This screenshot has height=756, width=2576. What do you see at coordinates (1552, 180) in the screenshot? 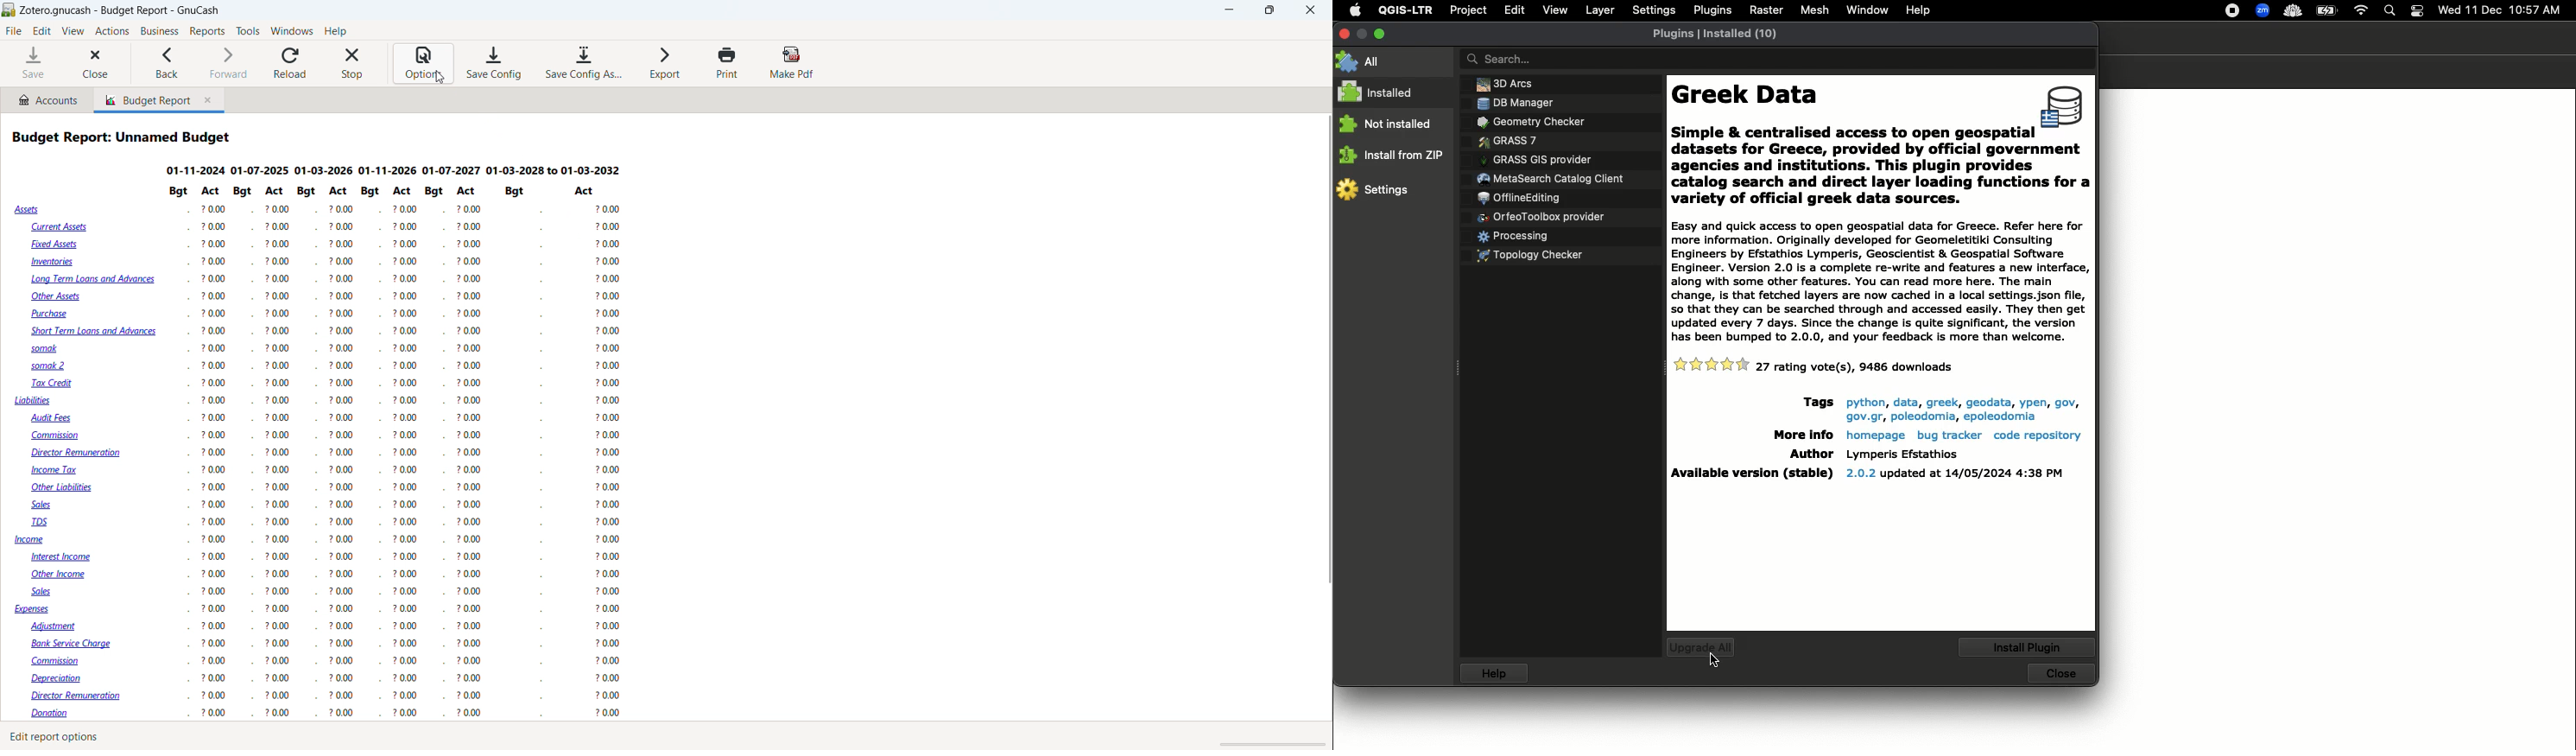
I see `Metasearch catalog client ` at bounding box center [1552, 180].